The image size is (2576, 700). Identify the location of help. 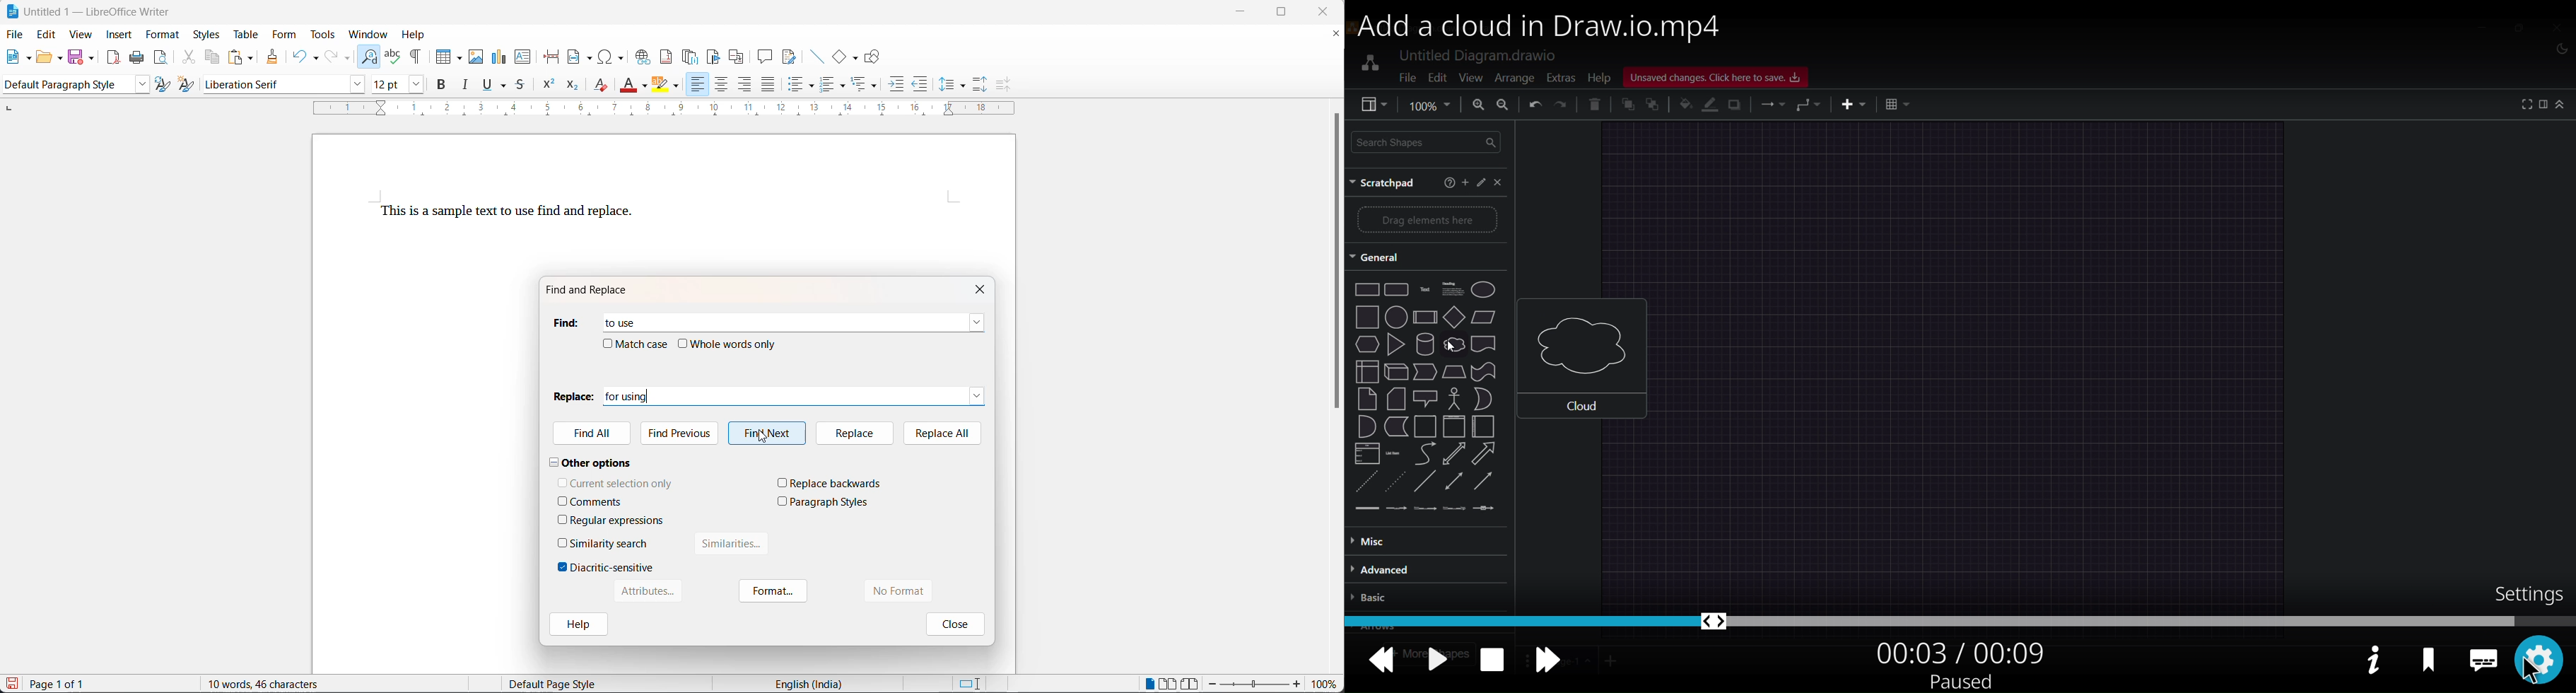
(418, 33).